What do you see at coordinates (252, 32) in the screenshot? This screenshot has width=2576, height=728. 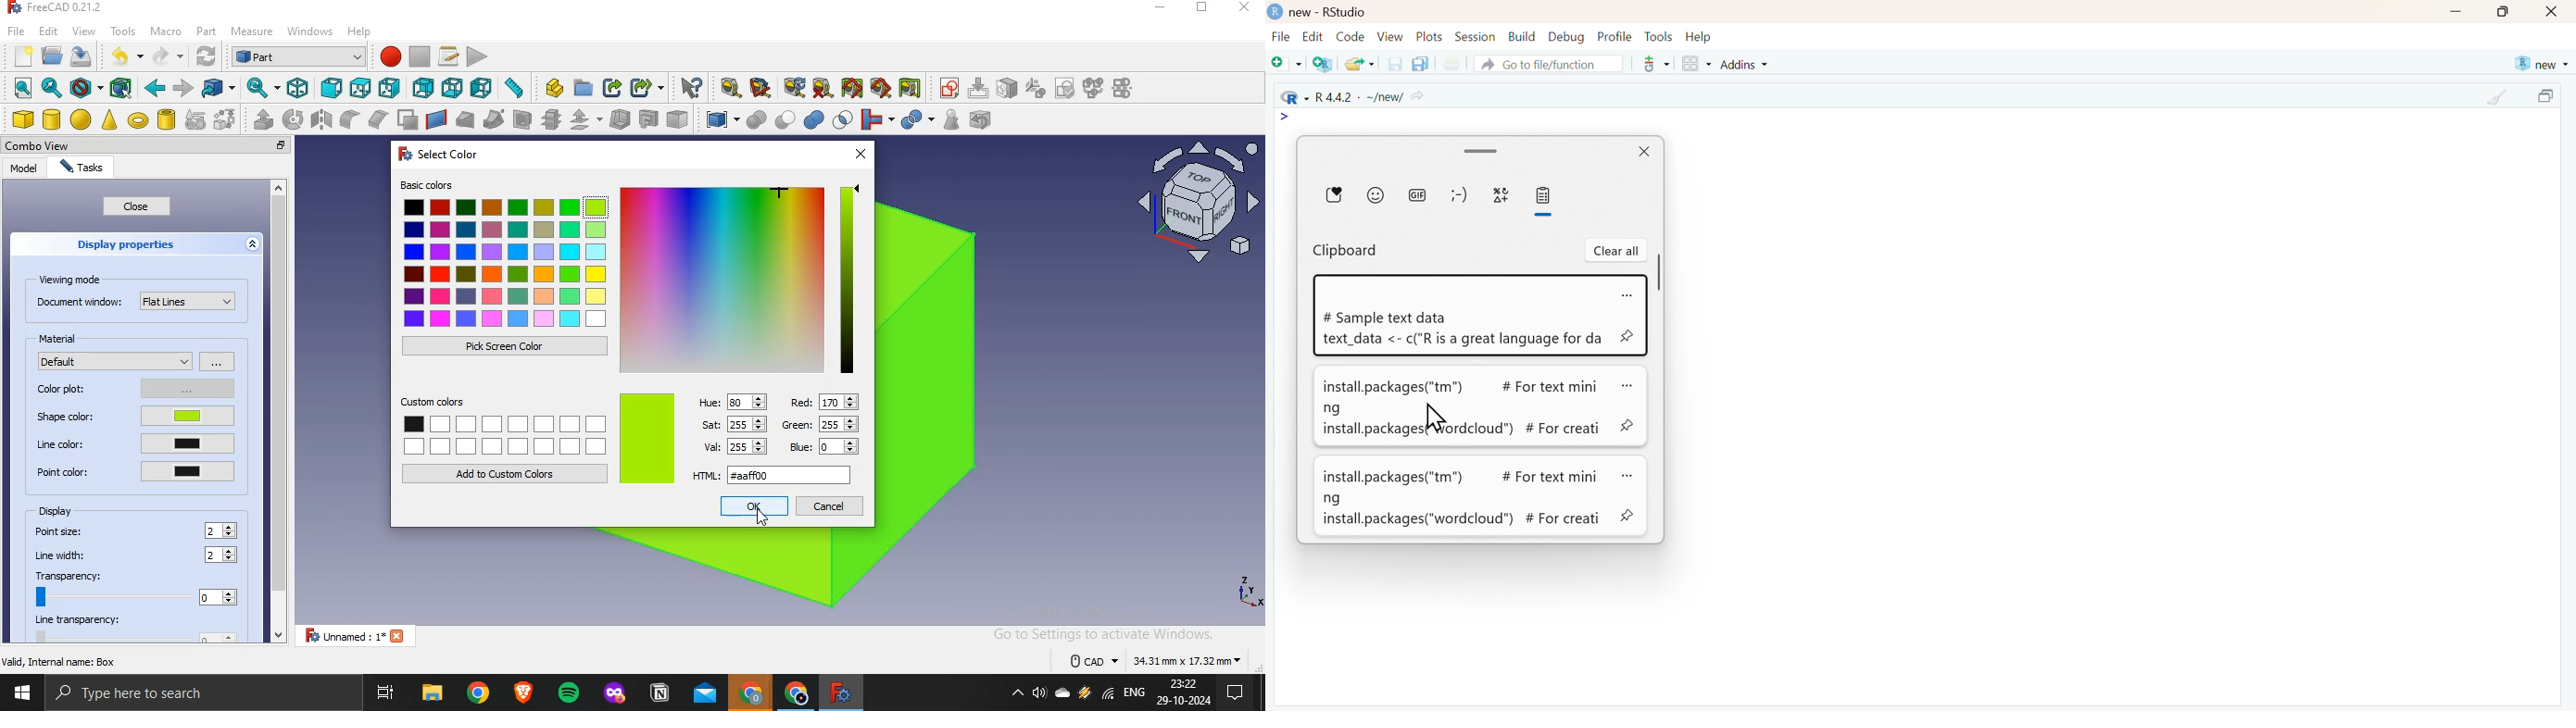 I see `measure` at bounding box center [252, 32].